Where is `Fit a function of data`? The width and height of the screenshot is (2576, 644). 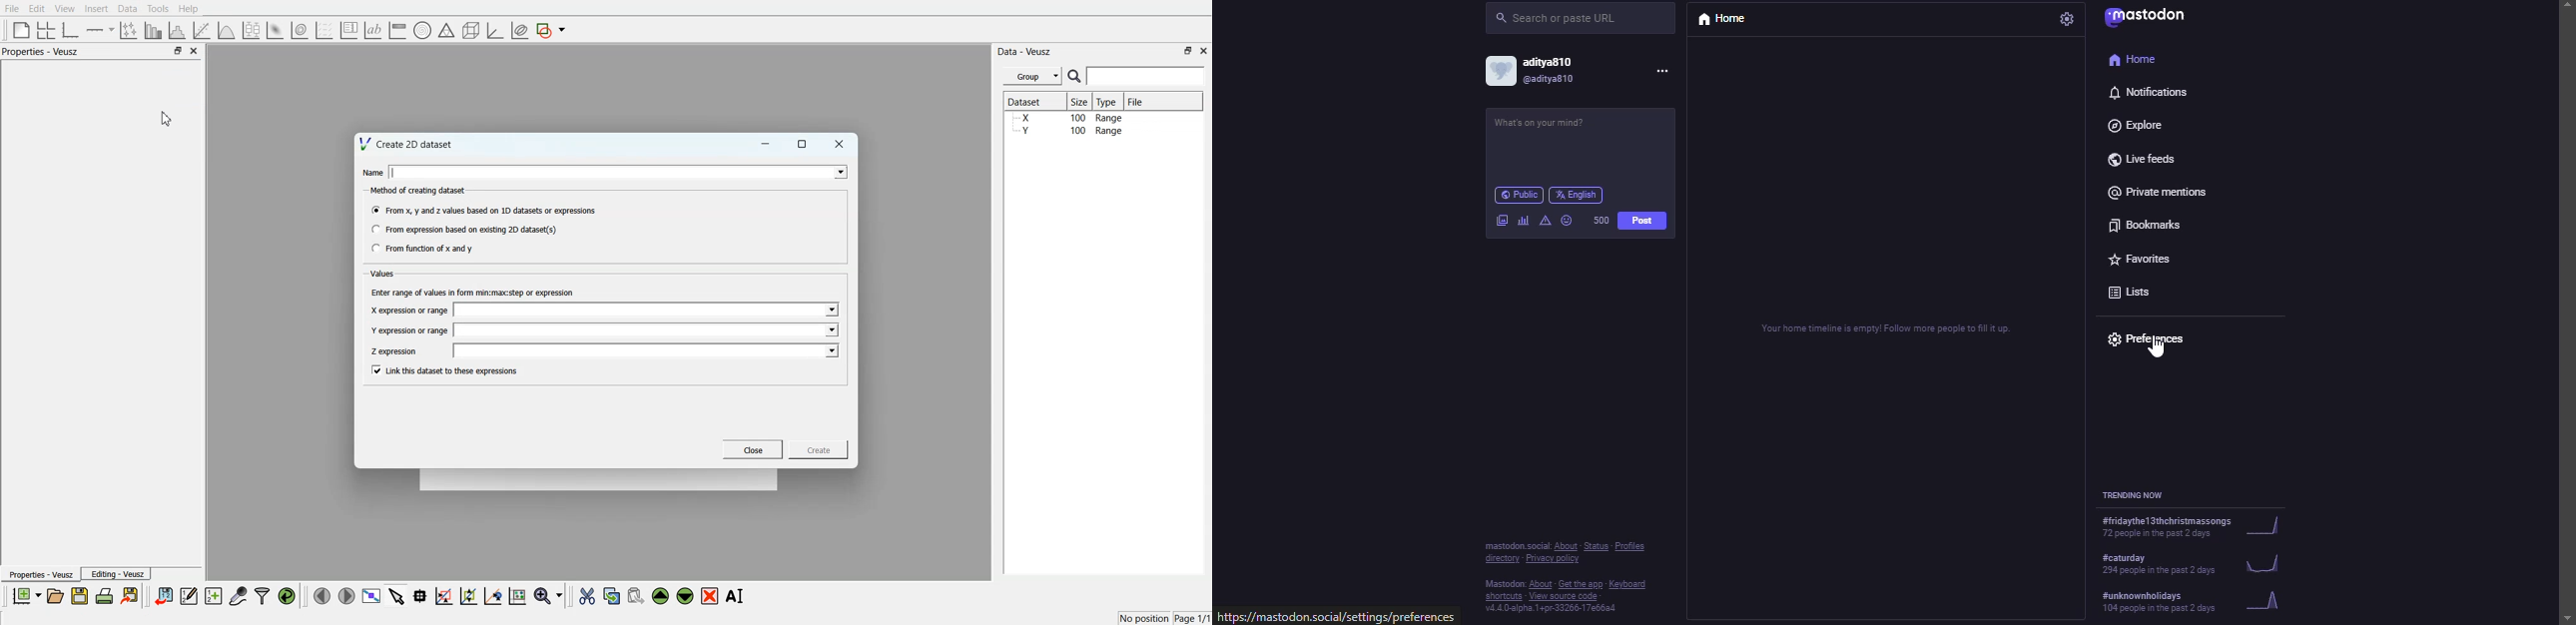
Fit a function of data is located at coordinates (201, 30).